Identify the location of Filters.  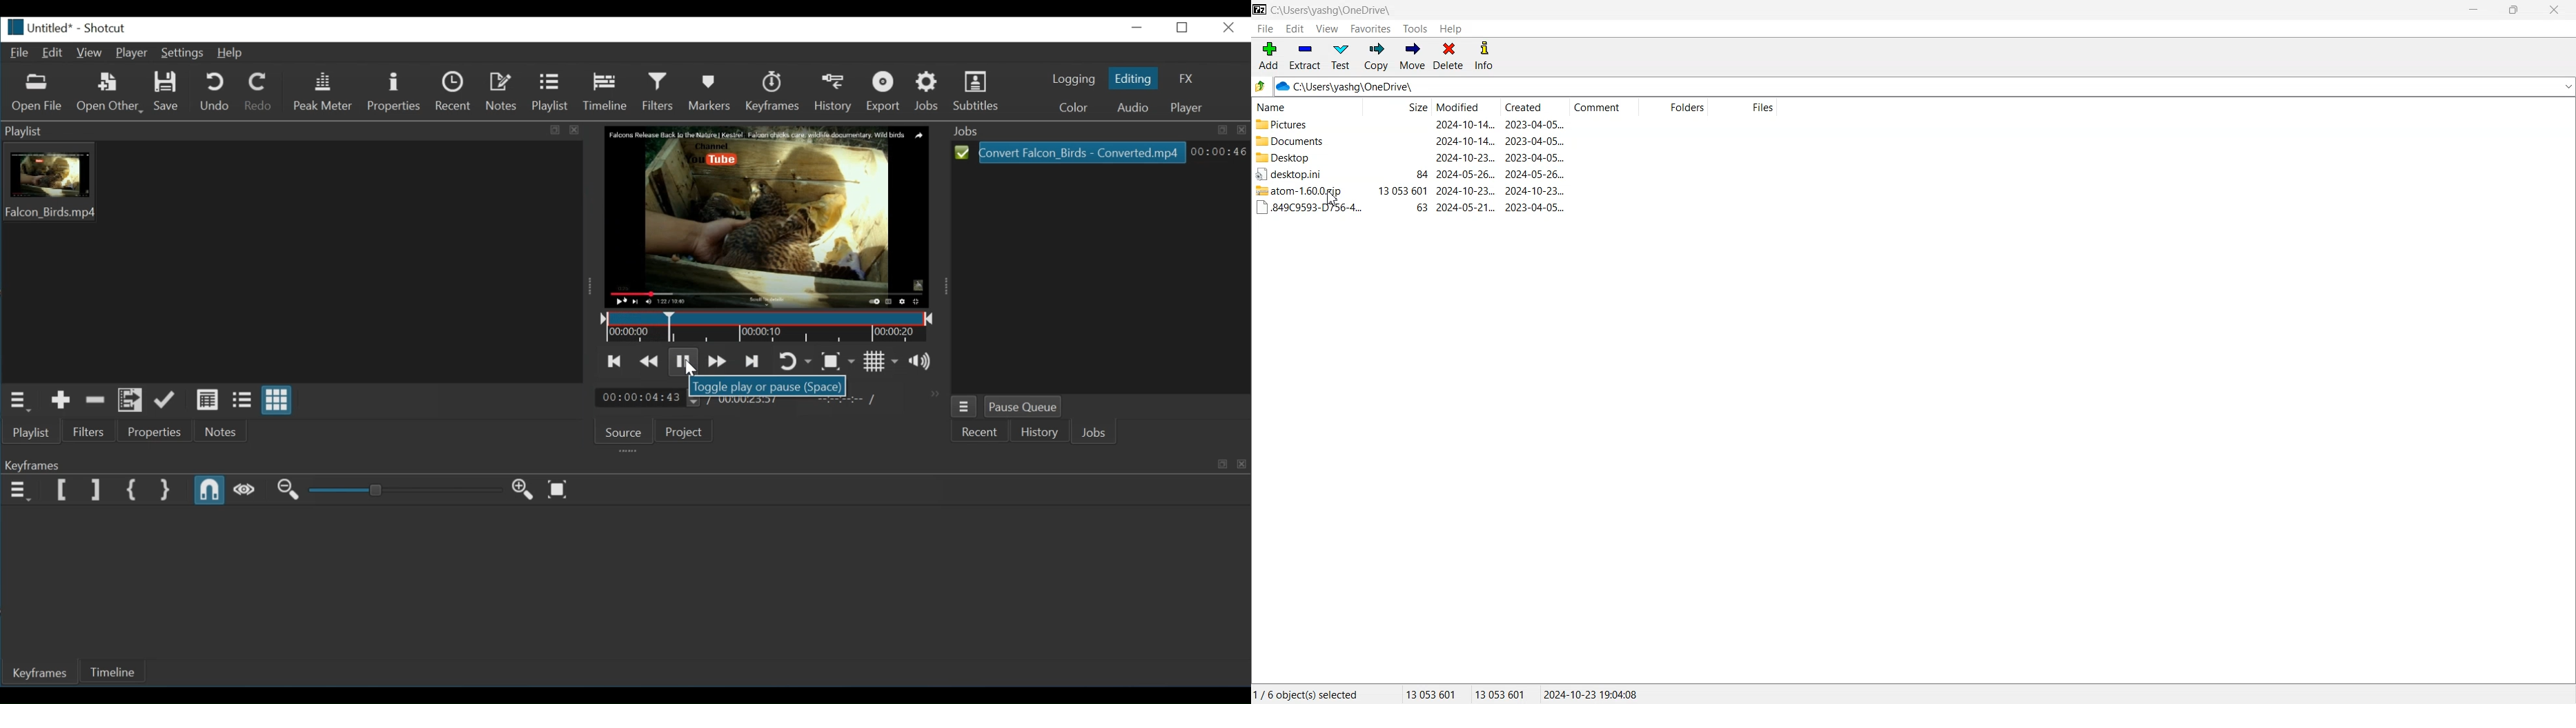
(658, 91).